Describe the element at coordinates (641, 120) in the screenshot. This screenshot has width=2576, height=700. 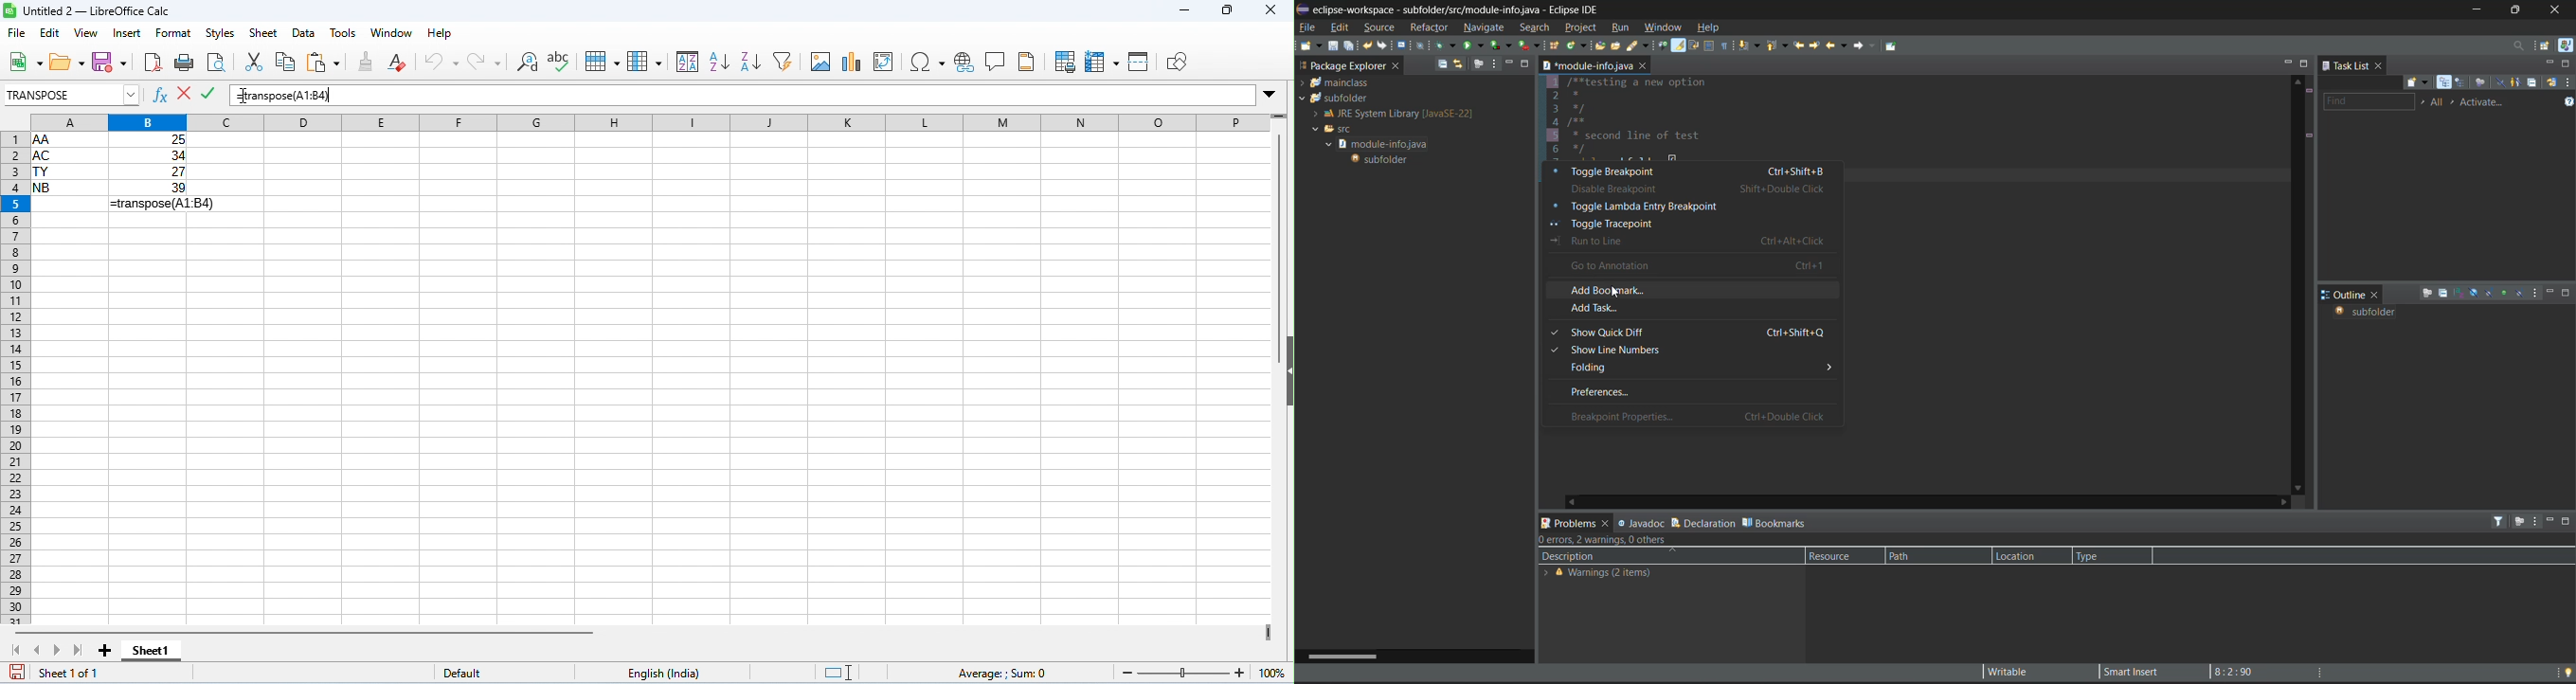
I see `column headings` at that location.